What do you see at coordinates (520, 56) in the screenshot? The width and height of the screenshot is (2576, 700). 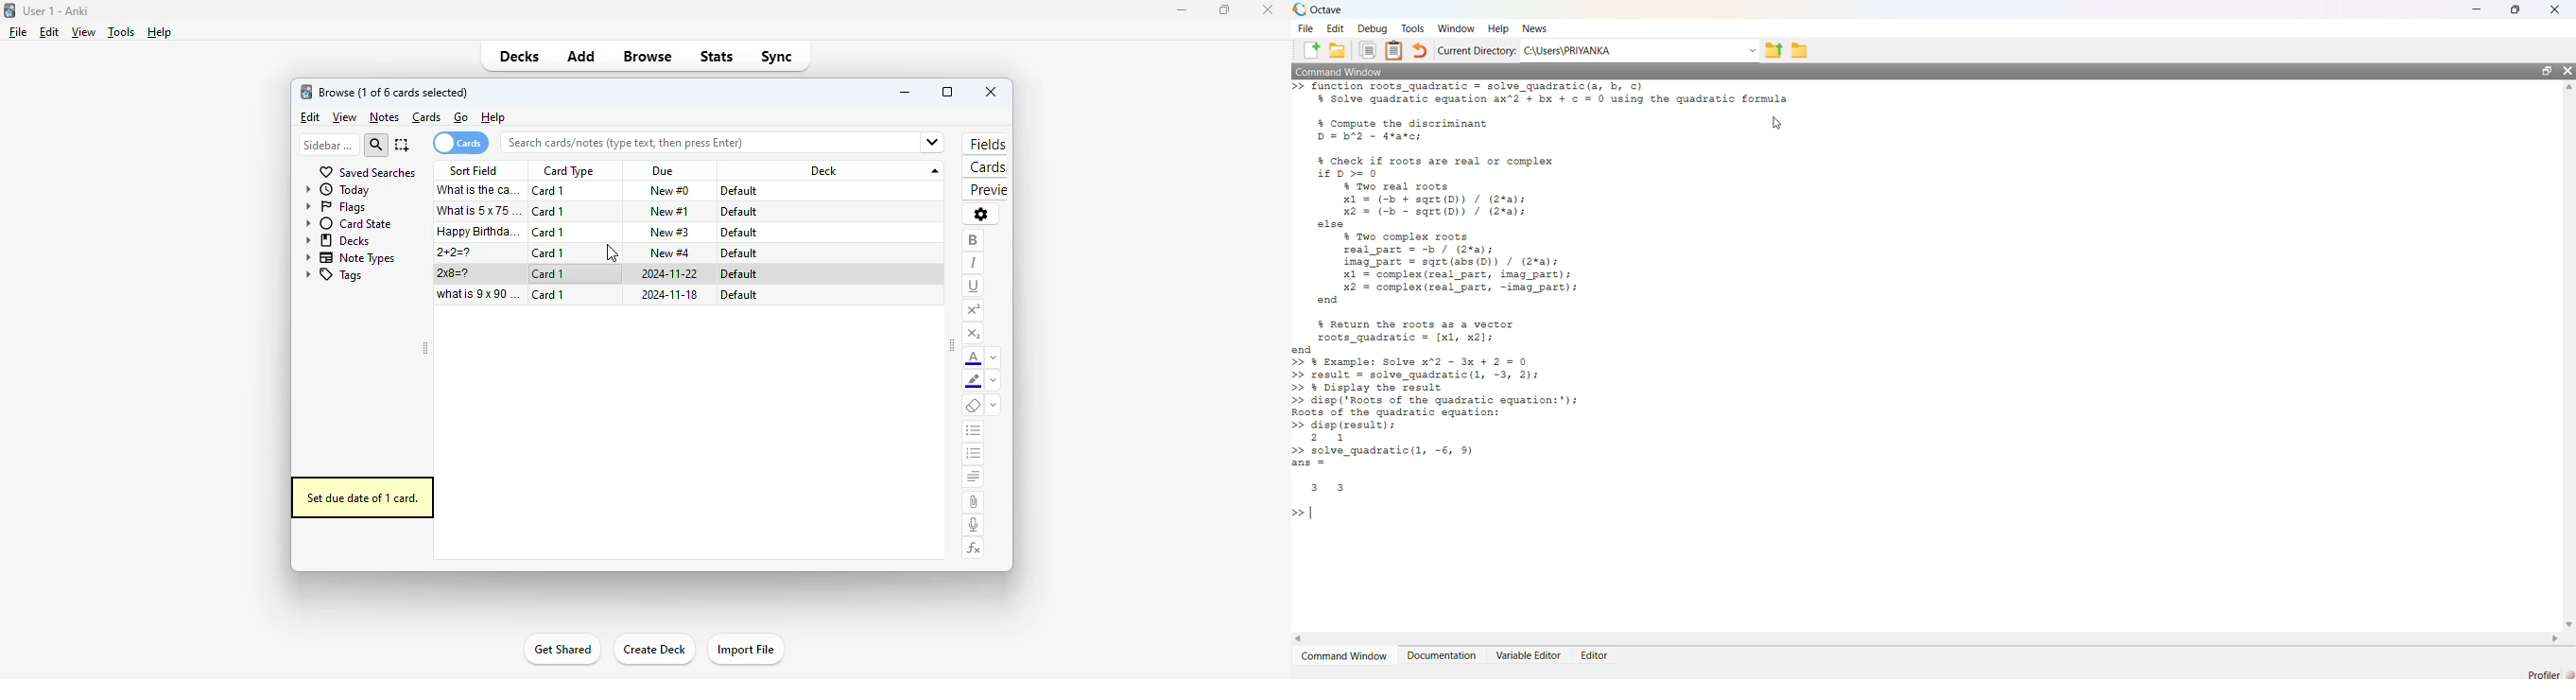 I see `decks` at bounding box center [520, 56].